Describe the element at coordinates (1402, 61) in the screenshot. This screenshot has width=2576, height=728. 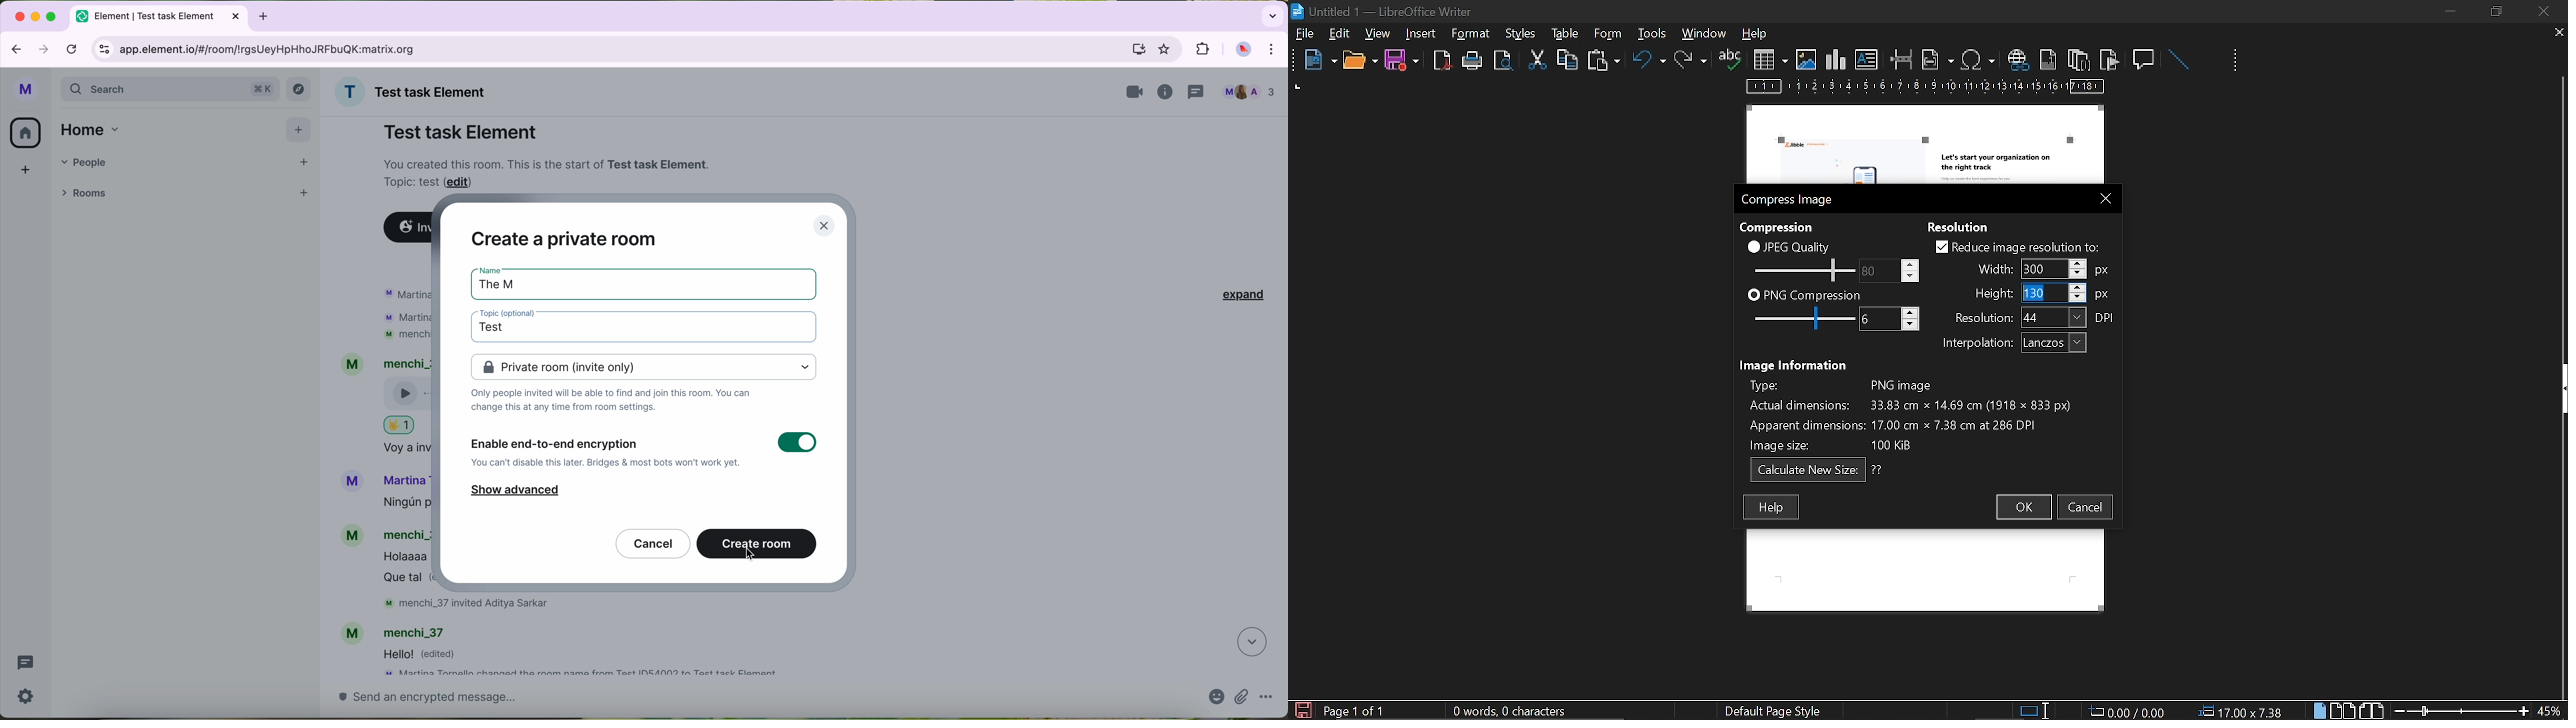
I see `save` at that location.